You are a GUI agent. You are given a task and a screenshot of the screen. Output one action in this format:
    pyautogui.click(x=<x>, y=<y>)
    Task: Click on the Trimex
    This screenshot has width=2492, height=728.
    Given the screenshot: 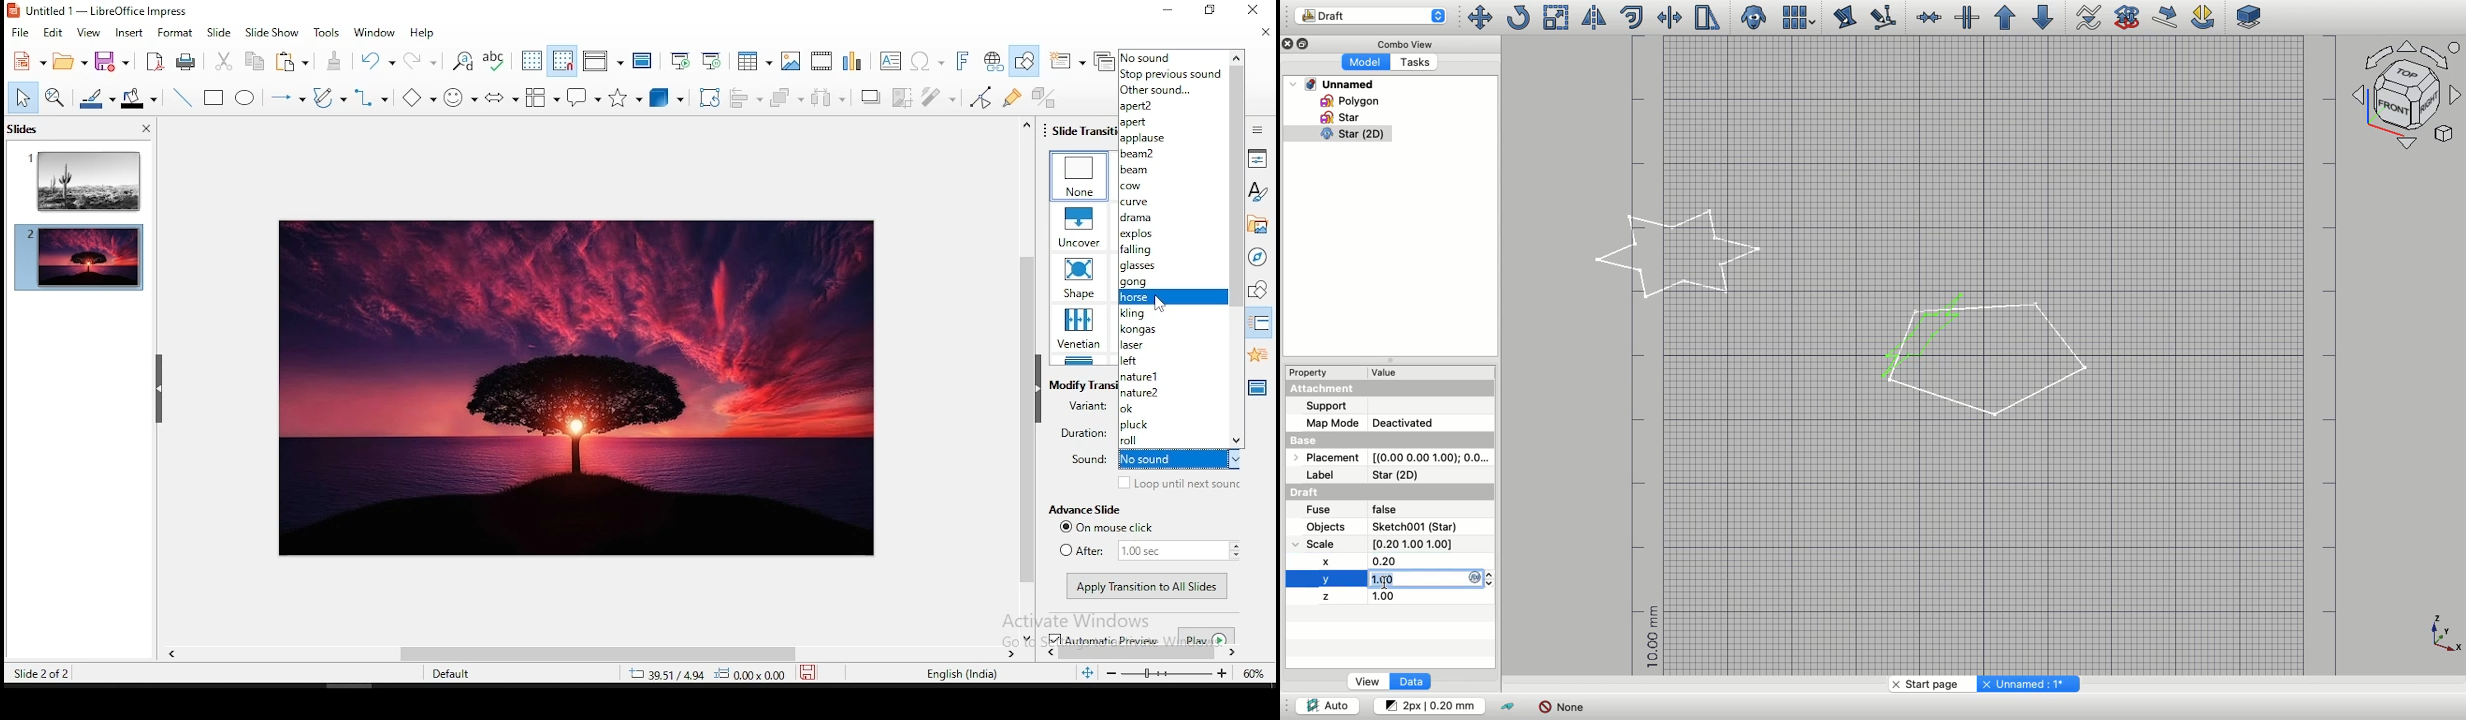 What is the action you would take?
    pyautogui.click(x=1671, y=17)
    